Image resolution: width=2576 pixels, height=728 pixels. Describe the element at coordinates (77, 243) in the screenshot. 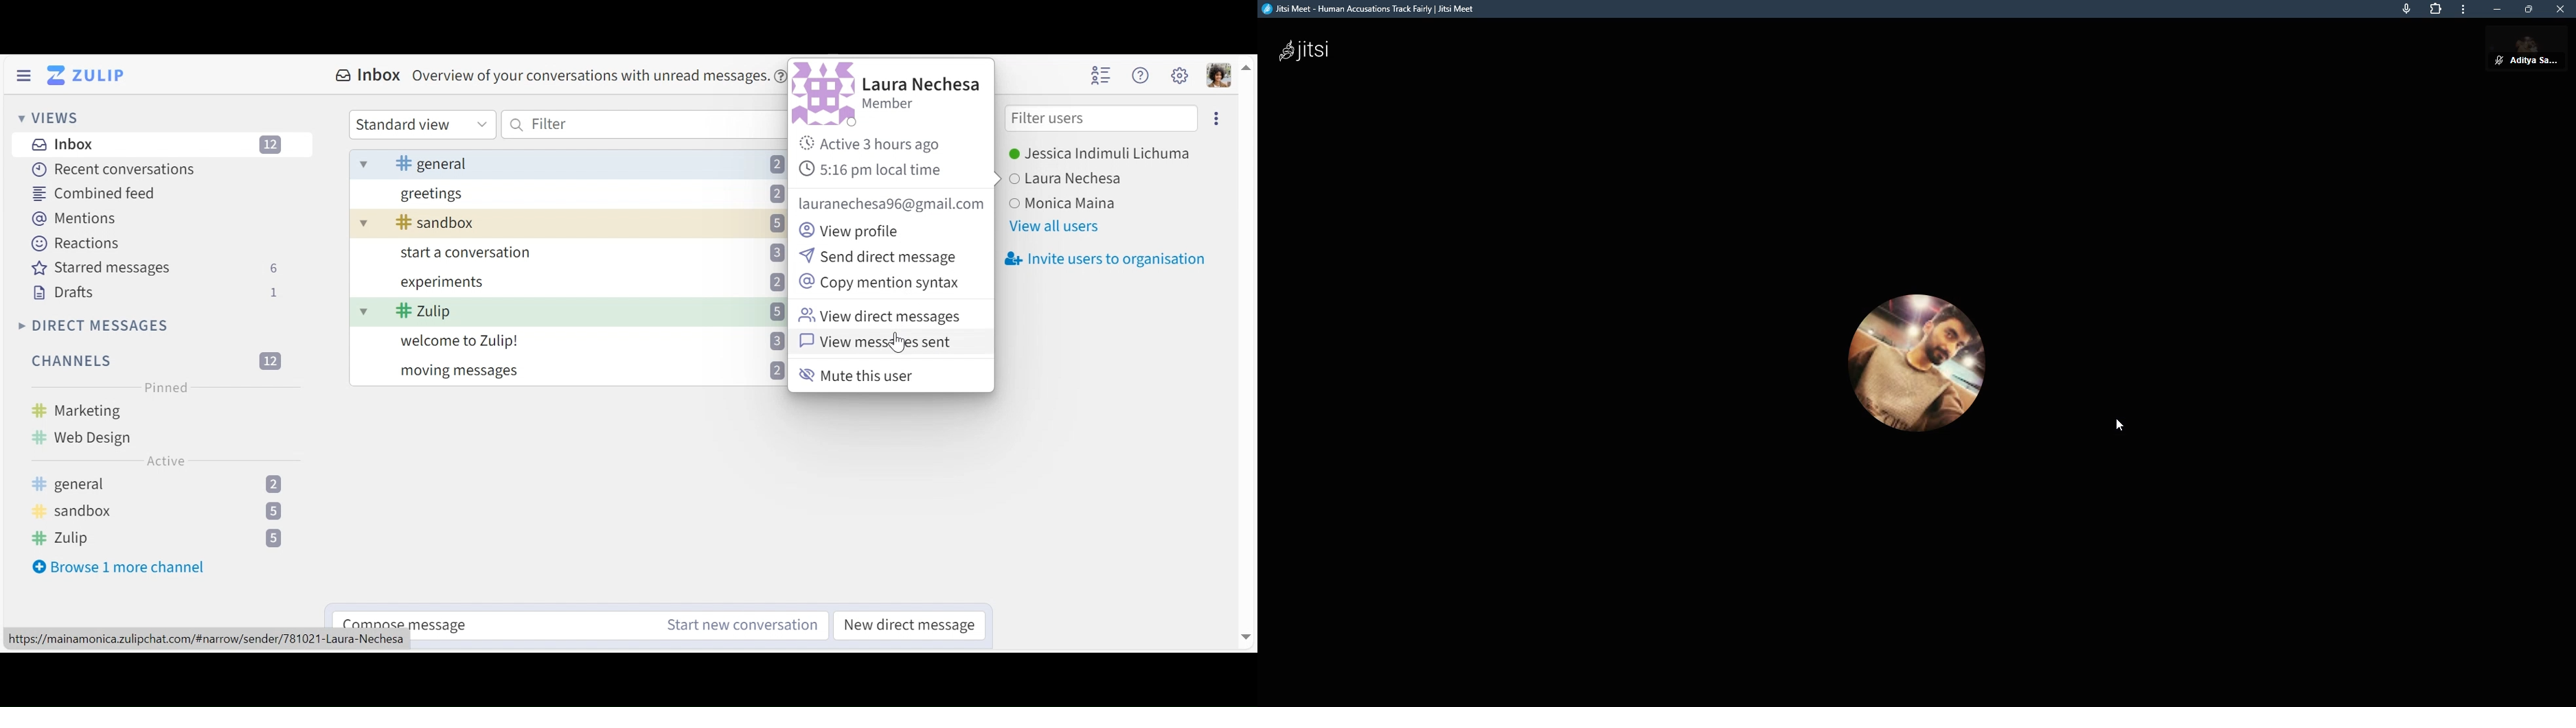

I see `Reactions` at that location.